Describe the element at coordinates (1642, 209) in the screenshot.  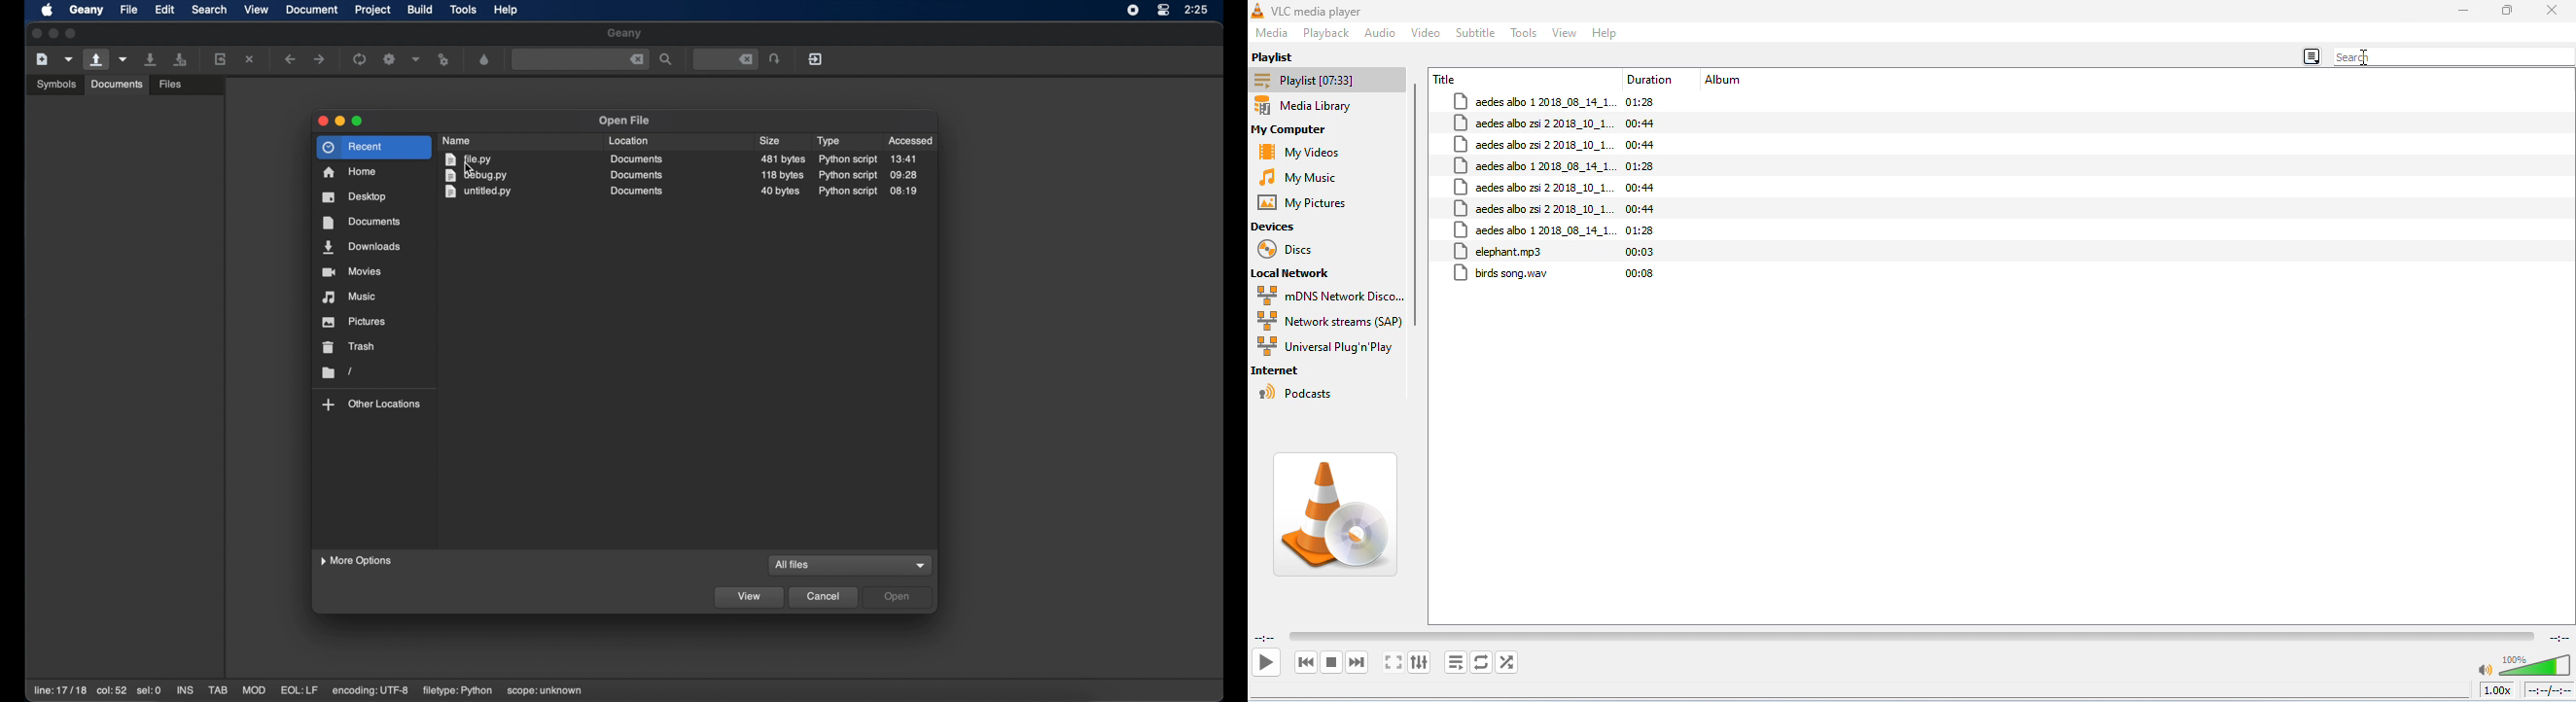
I see `00:44` at that location.